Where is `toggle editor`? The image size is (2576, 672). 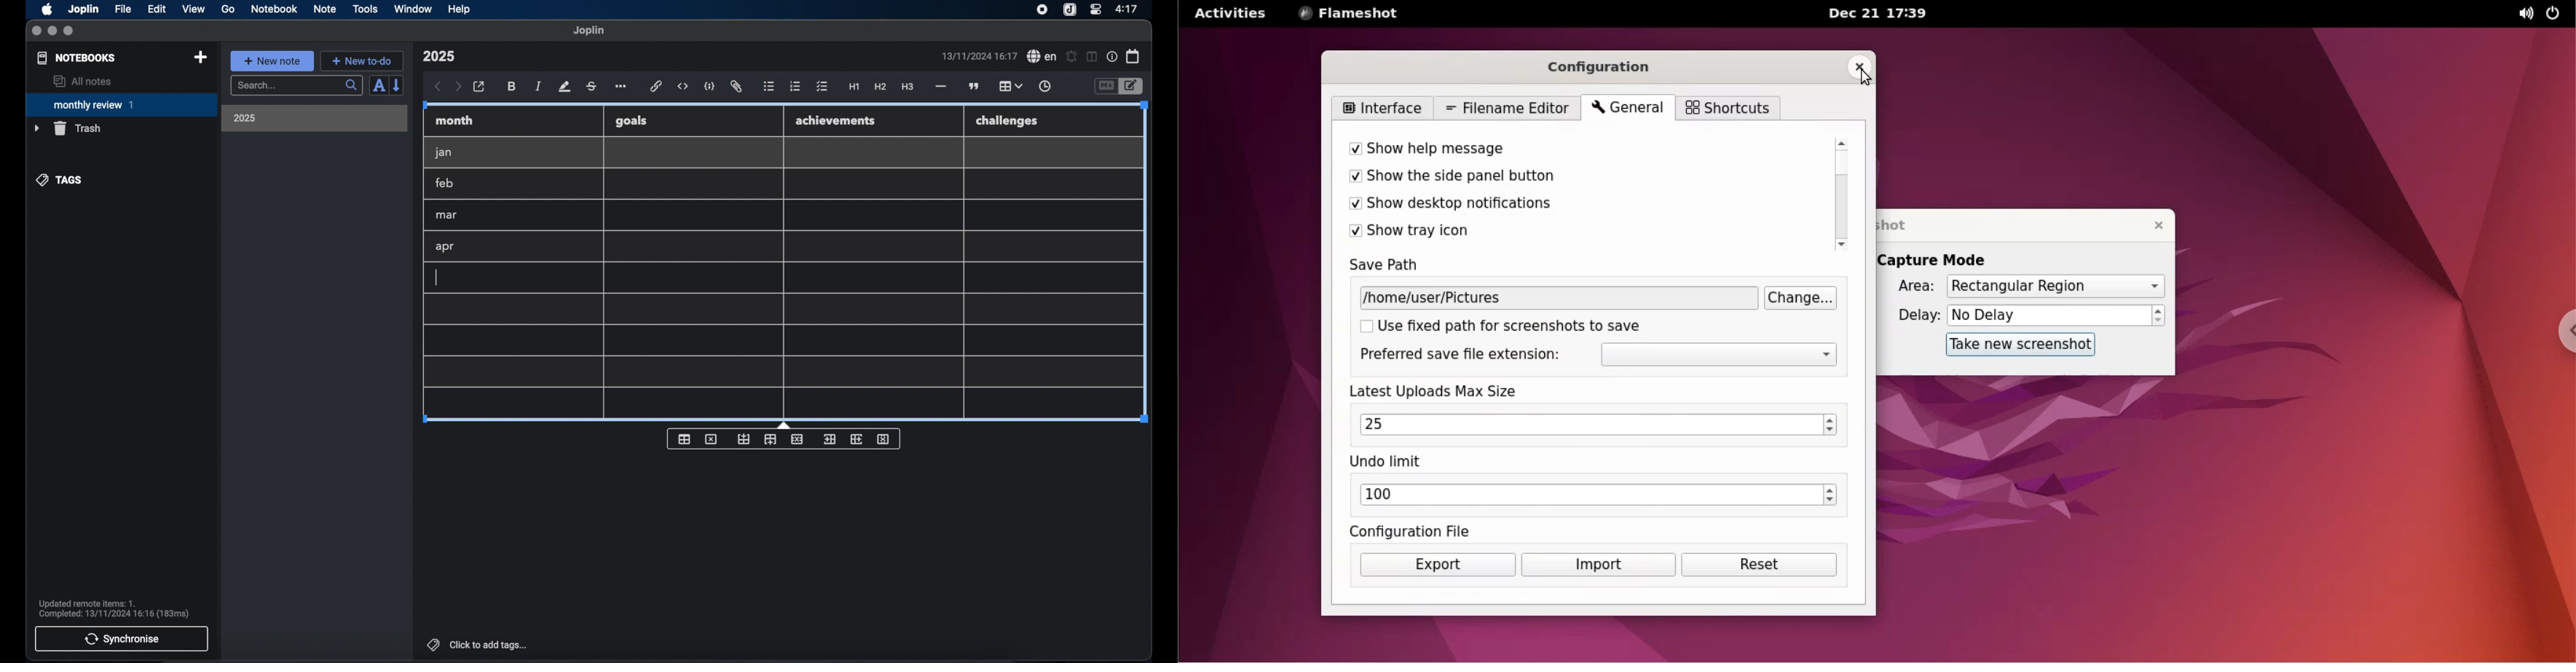 toggle editor is located at coordinates (1133, 87).